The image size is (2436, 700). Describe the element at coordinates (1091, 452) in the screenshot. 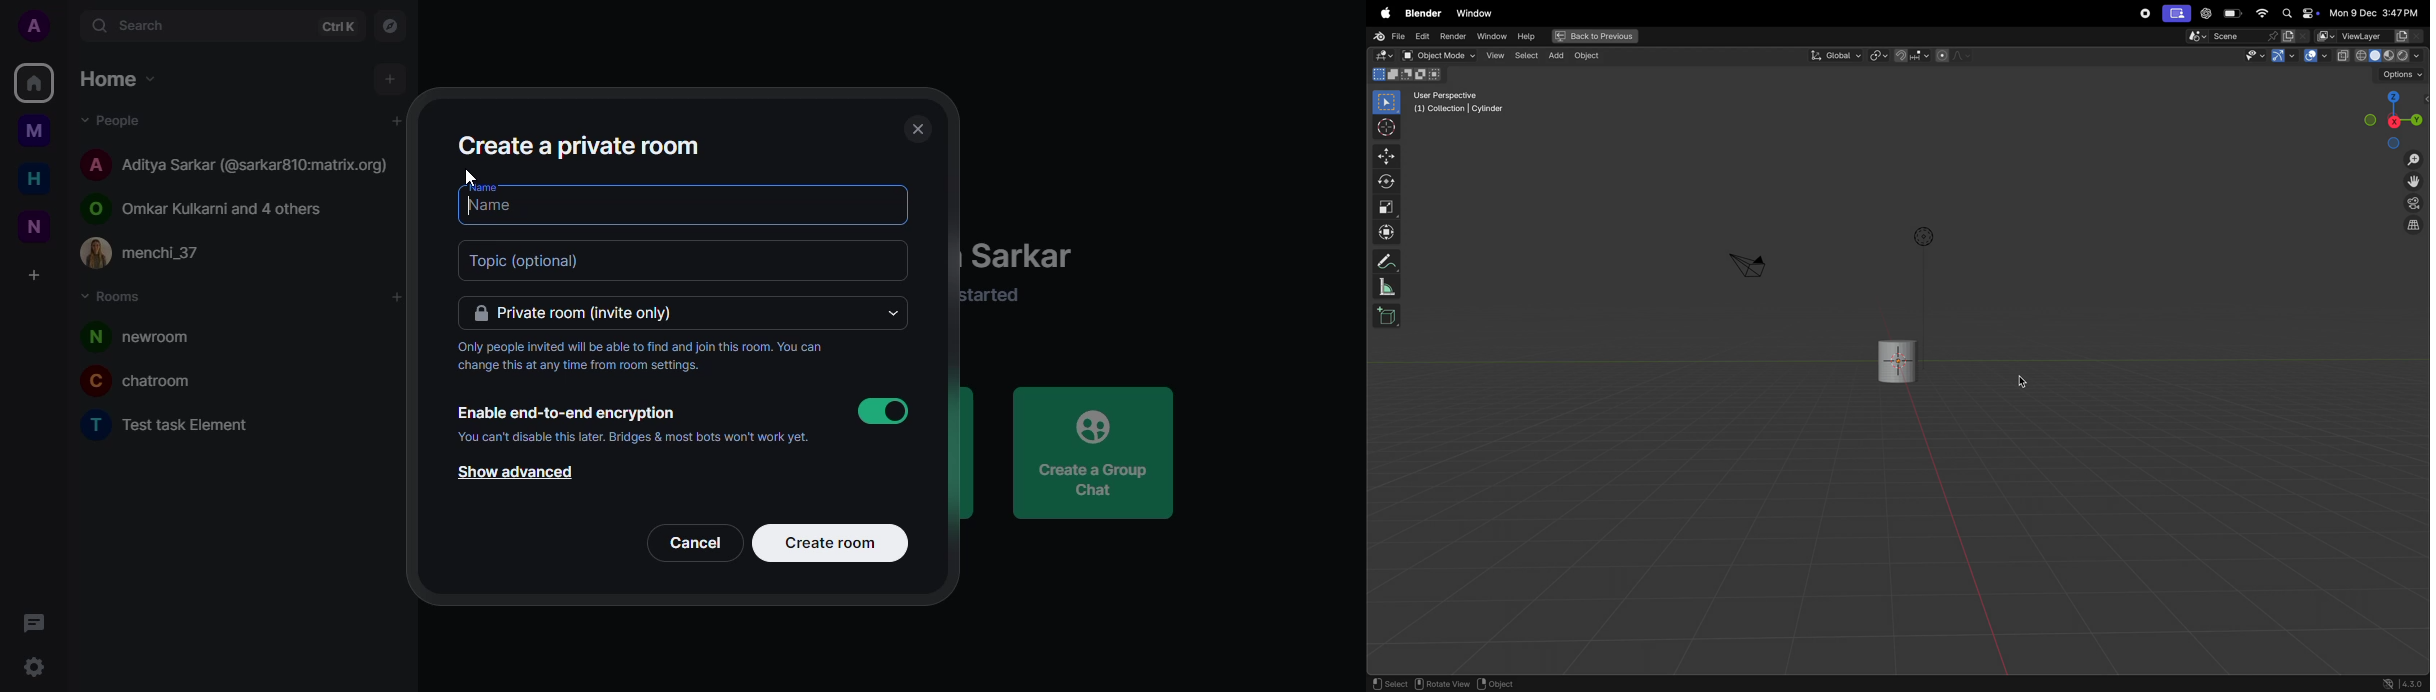

I see `create group chat` at that location.